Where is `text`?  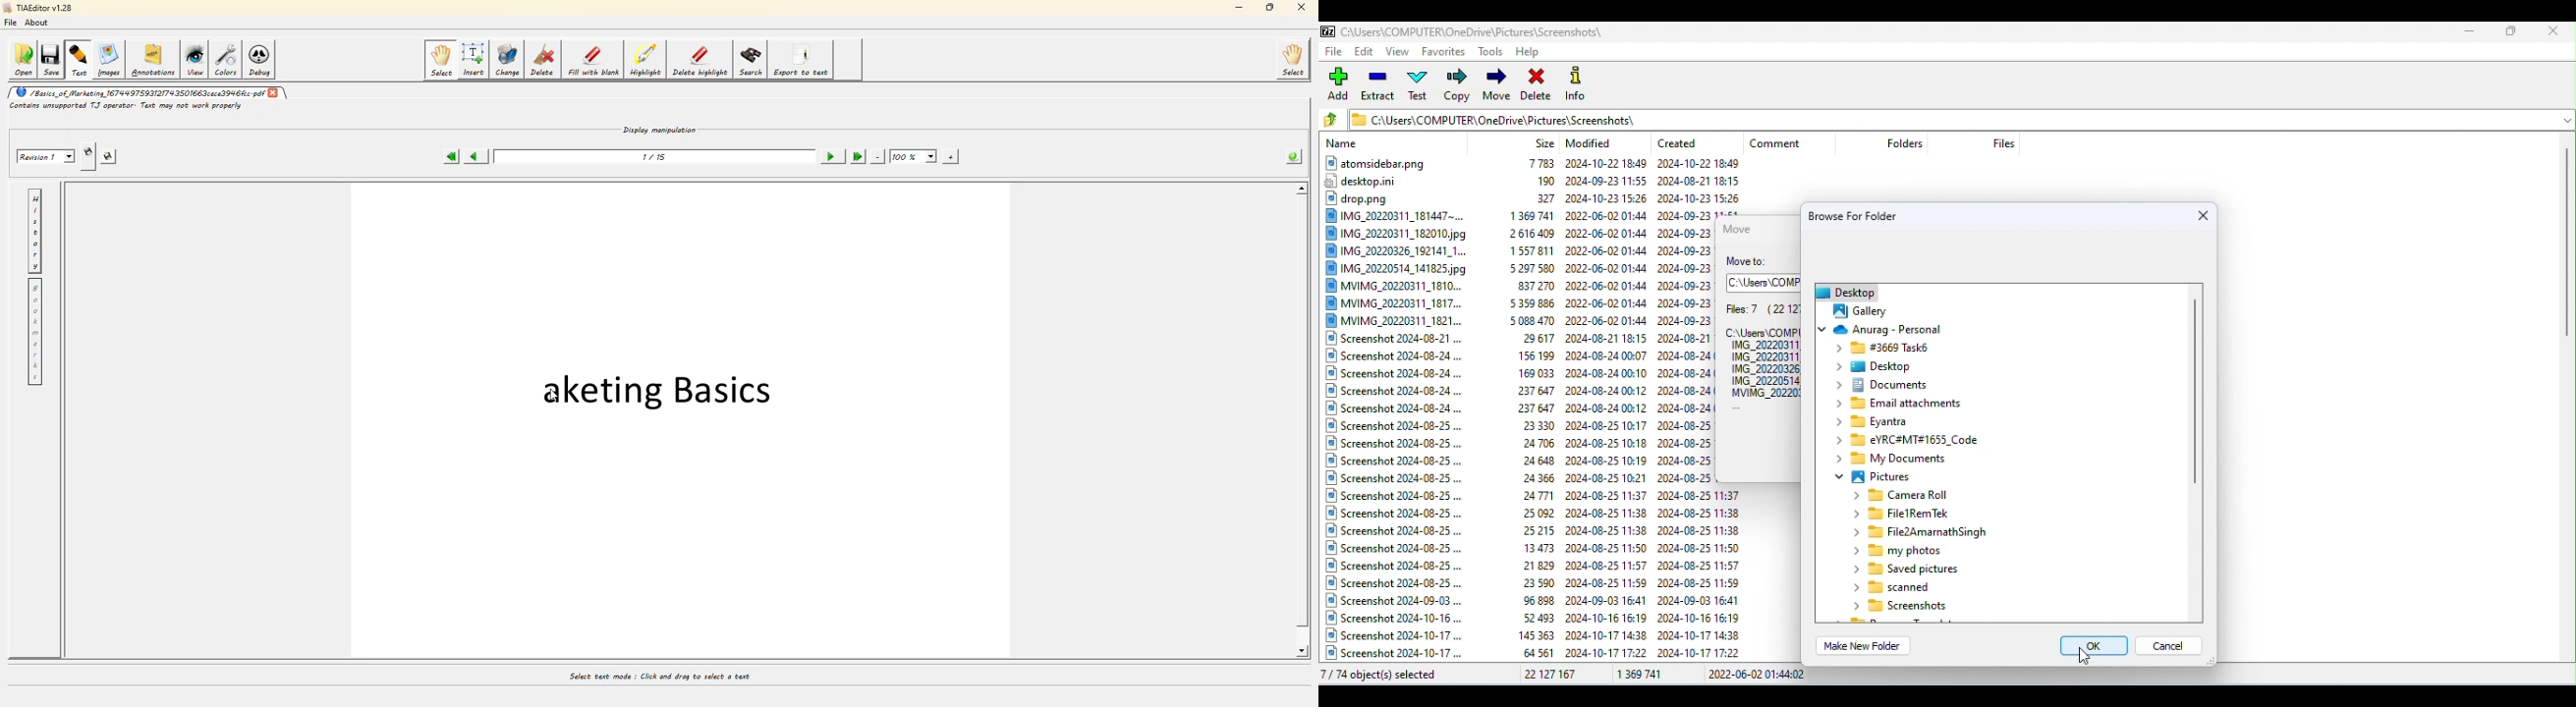
text is located at coordinates (79, 60).